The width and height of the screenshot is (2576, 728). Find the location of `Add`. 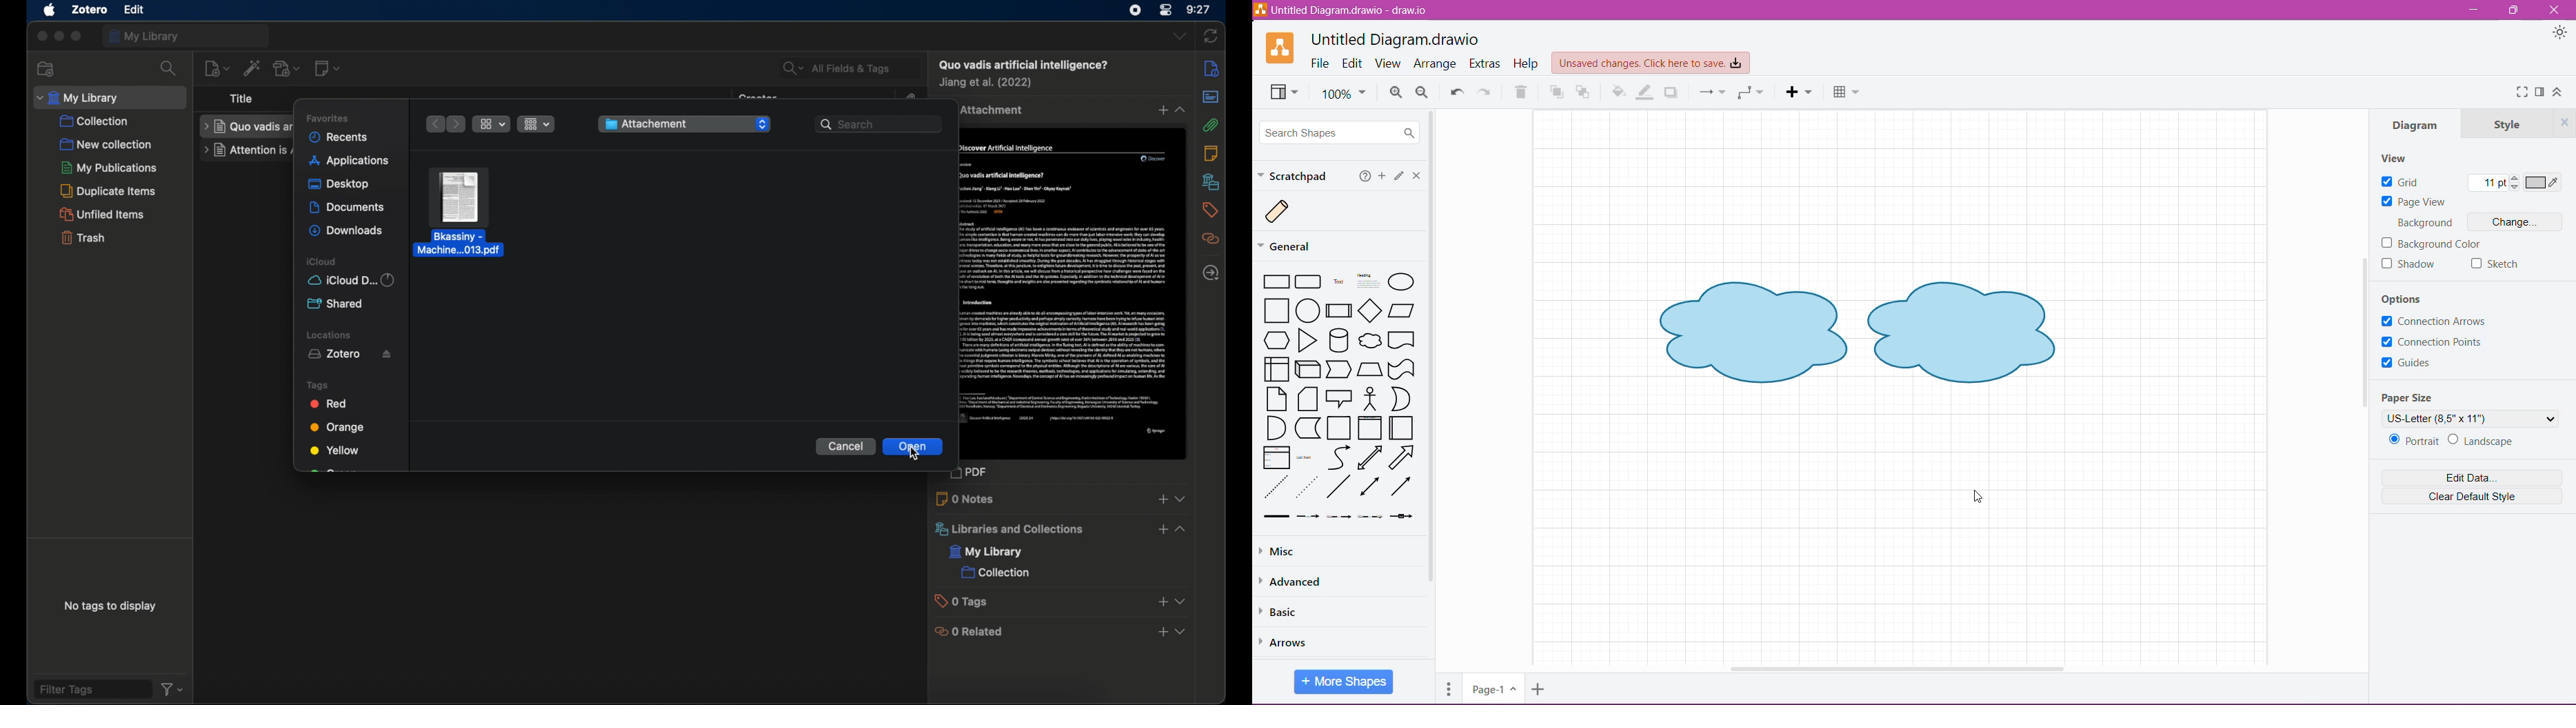

Add is located at coordinates (1382, 176).